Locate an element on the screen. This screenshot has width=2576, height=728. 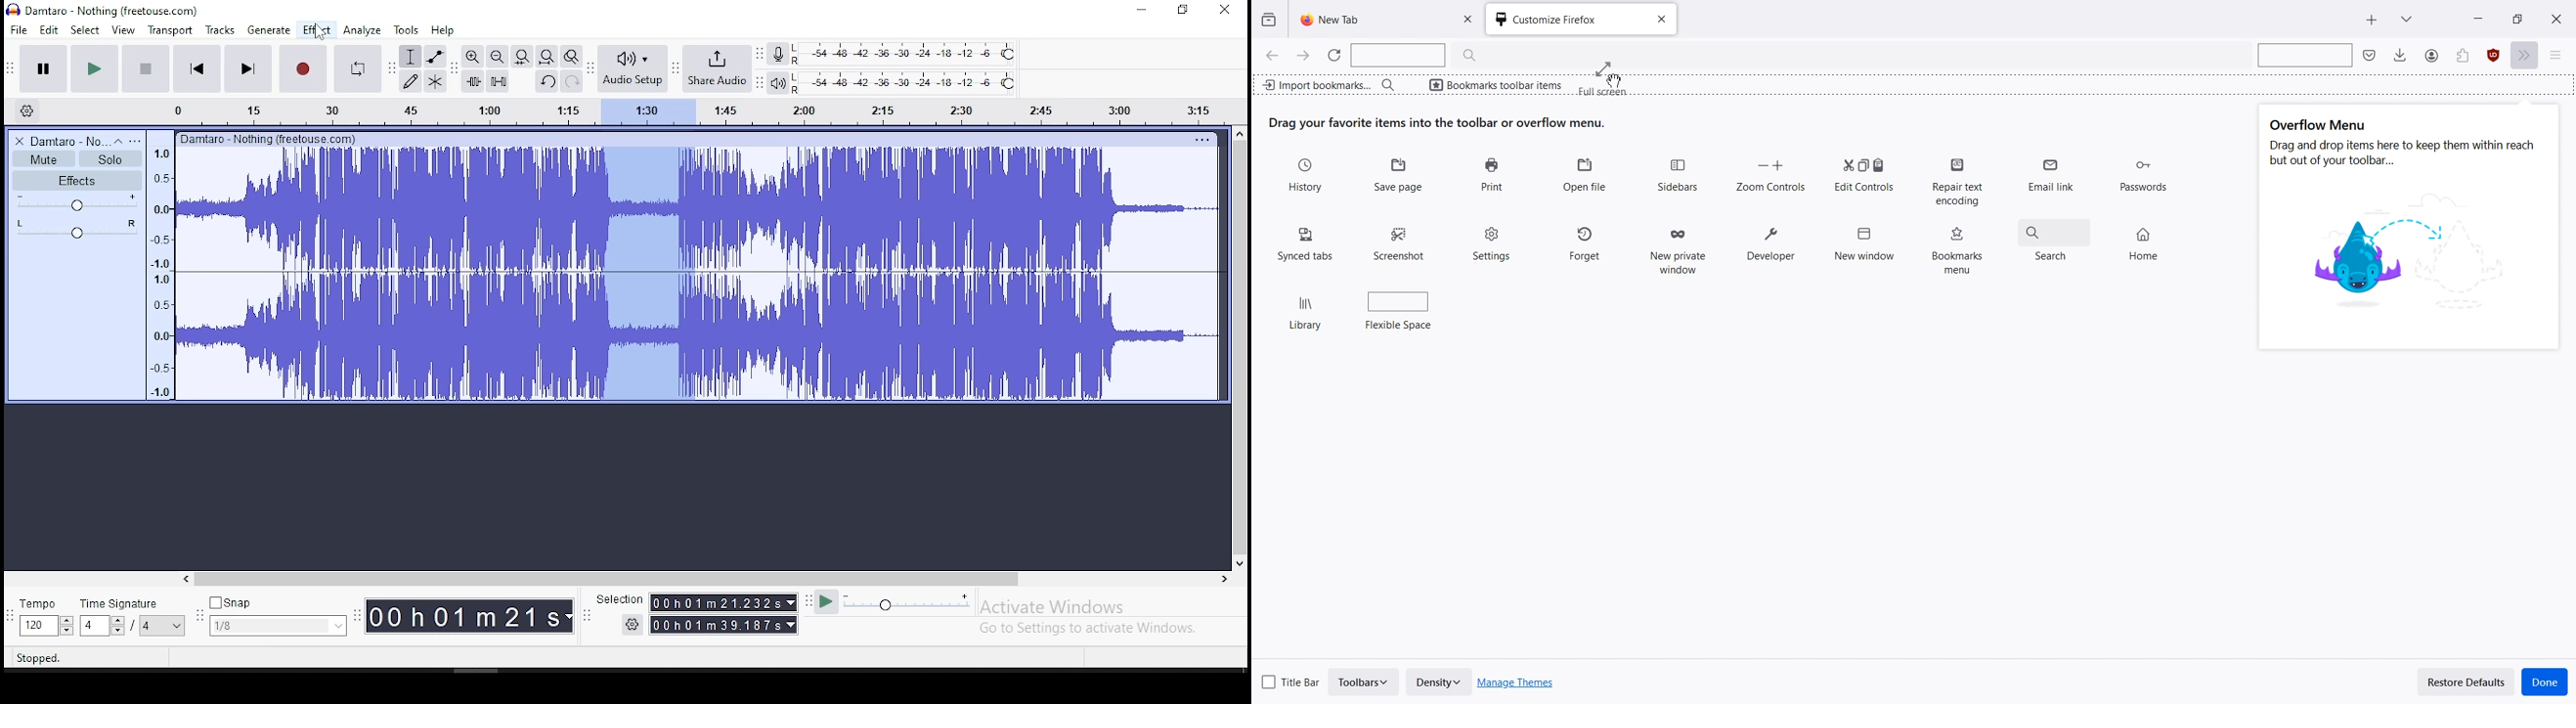
playback level is located at coordinates (905, 83).